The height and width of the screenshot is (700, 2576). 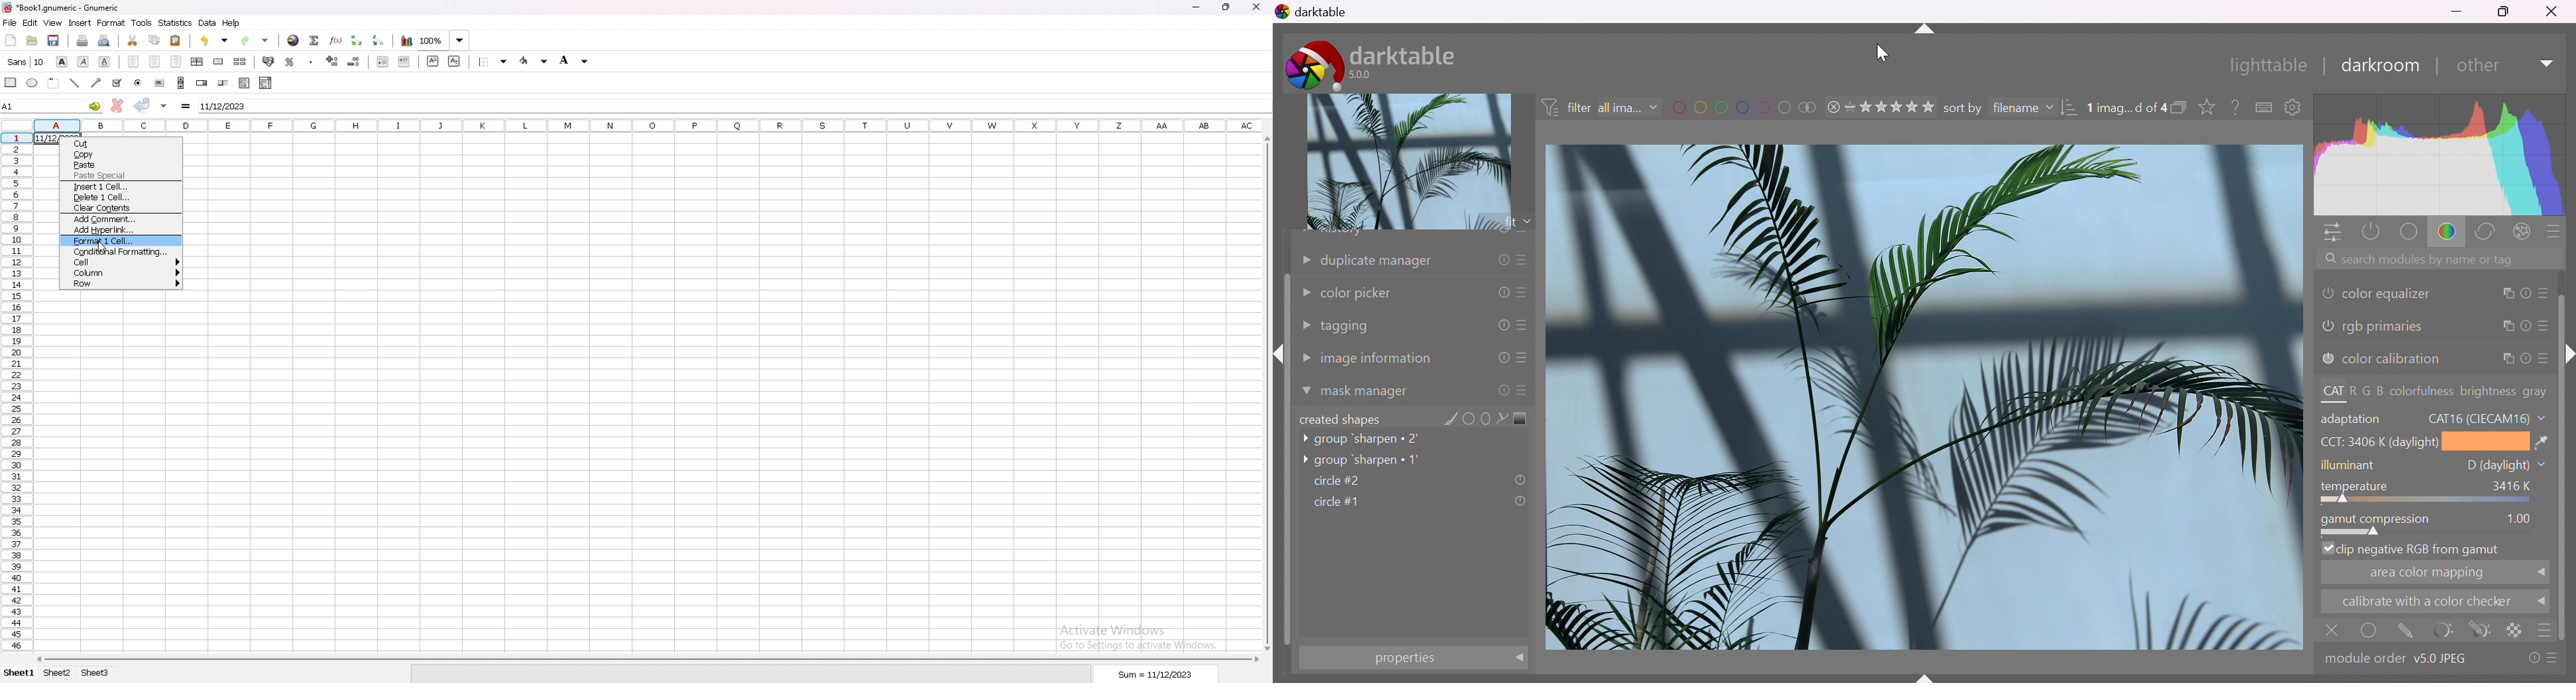 I want to click on bold, so click(x=62, y=61).